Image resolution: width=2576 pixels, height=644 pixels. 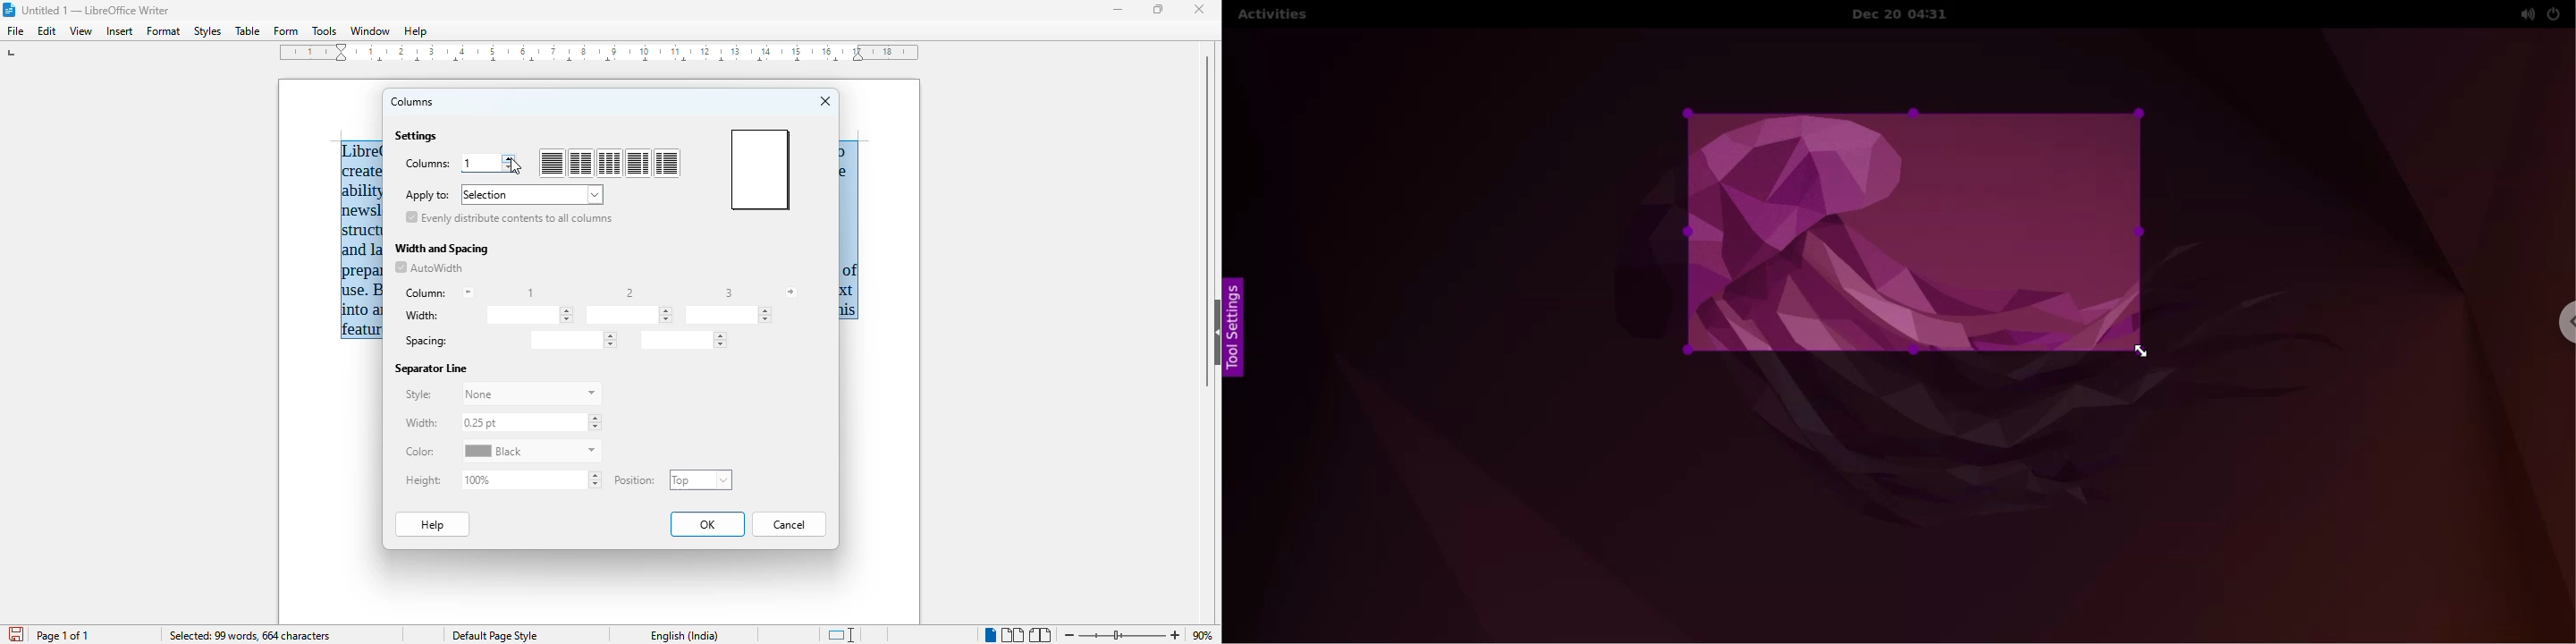 What do you see at coordinates (434, 524) in the screenshot?
I see `help` at bounding box center [434, 524].